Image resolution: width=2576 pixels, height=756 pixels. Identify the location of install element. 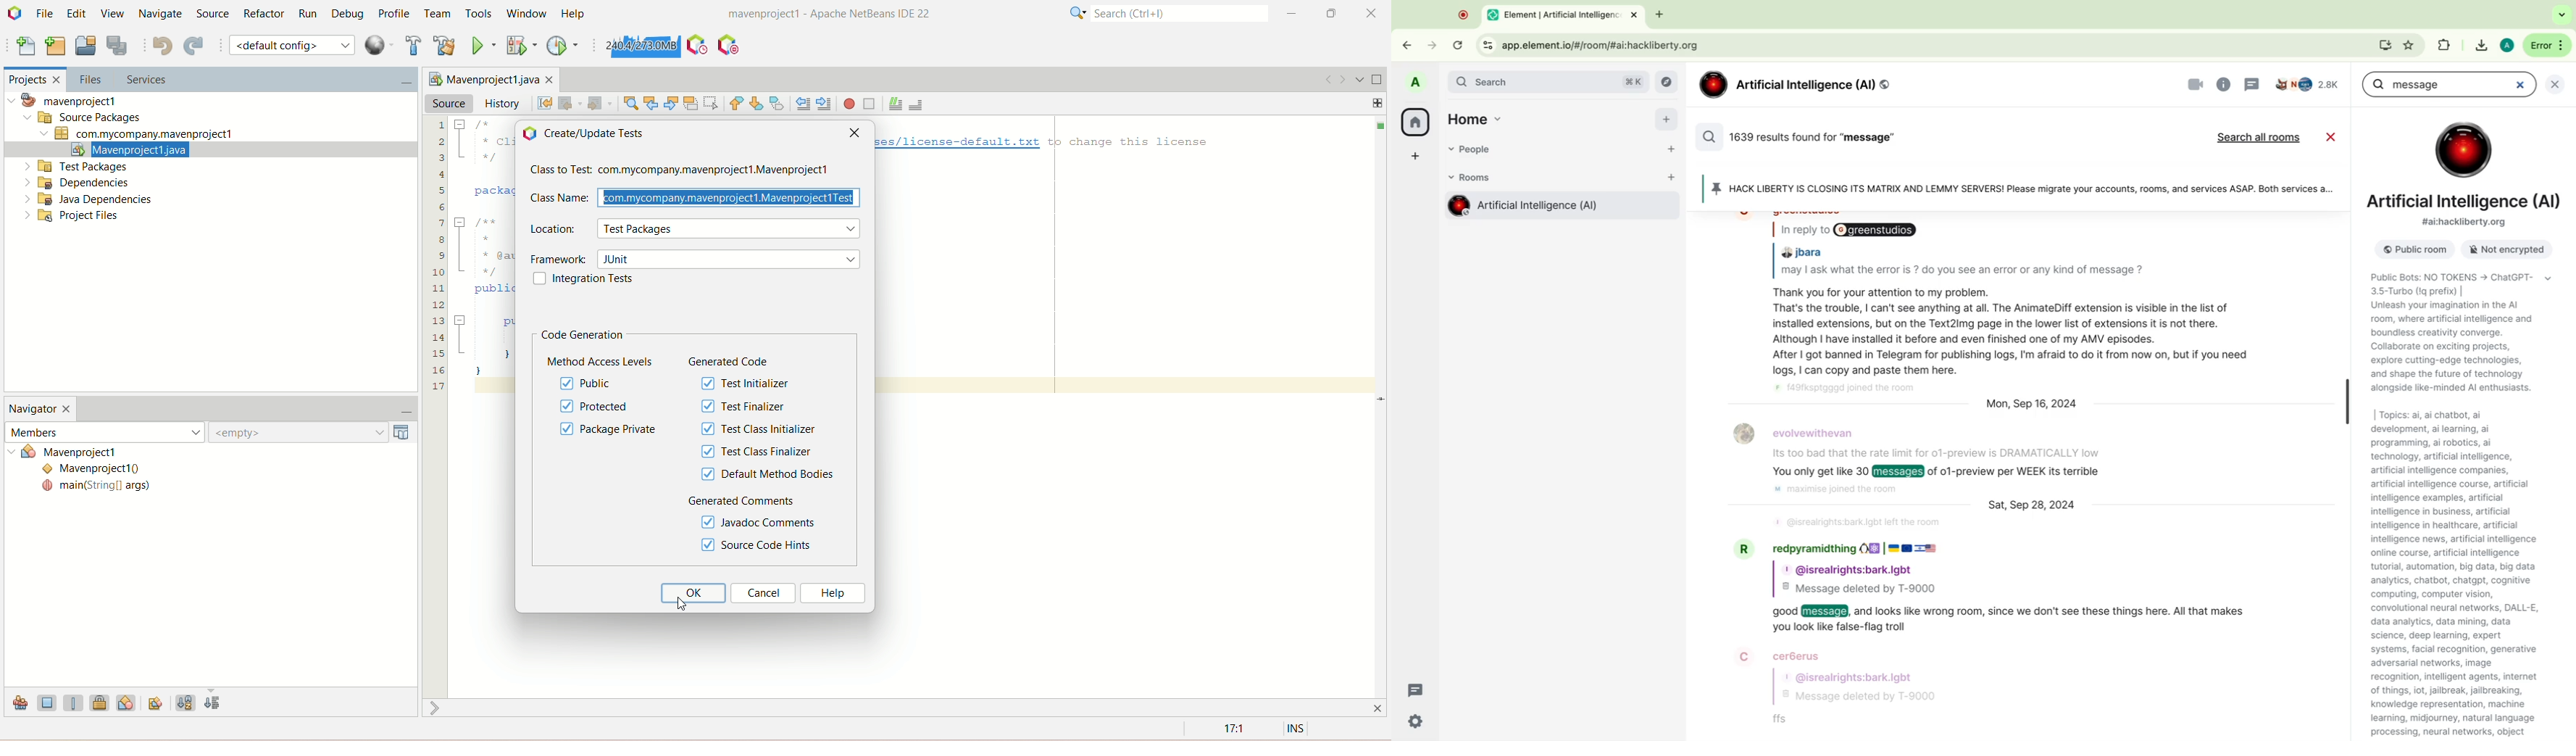
(2386, 45).